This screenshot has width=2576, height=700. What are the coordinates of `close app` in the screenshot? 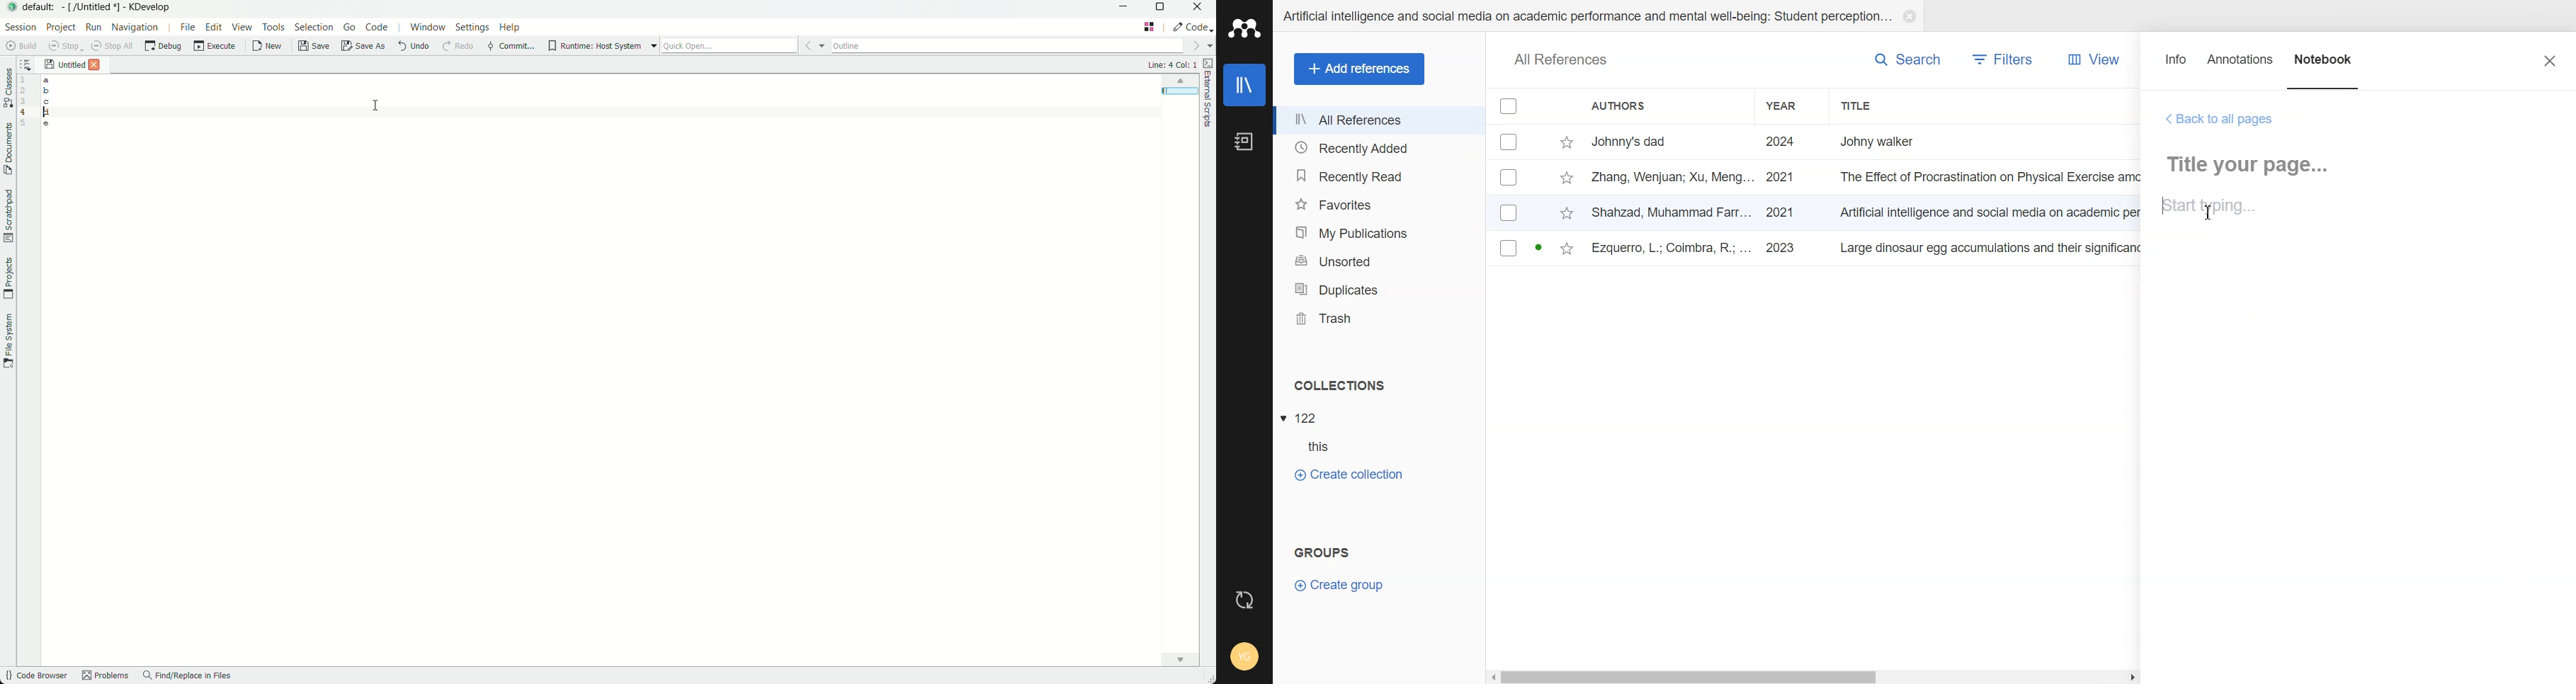 It's located at (1200, 9).